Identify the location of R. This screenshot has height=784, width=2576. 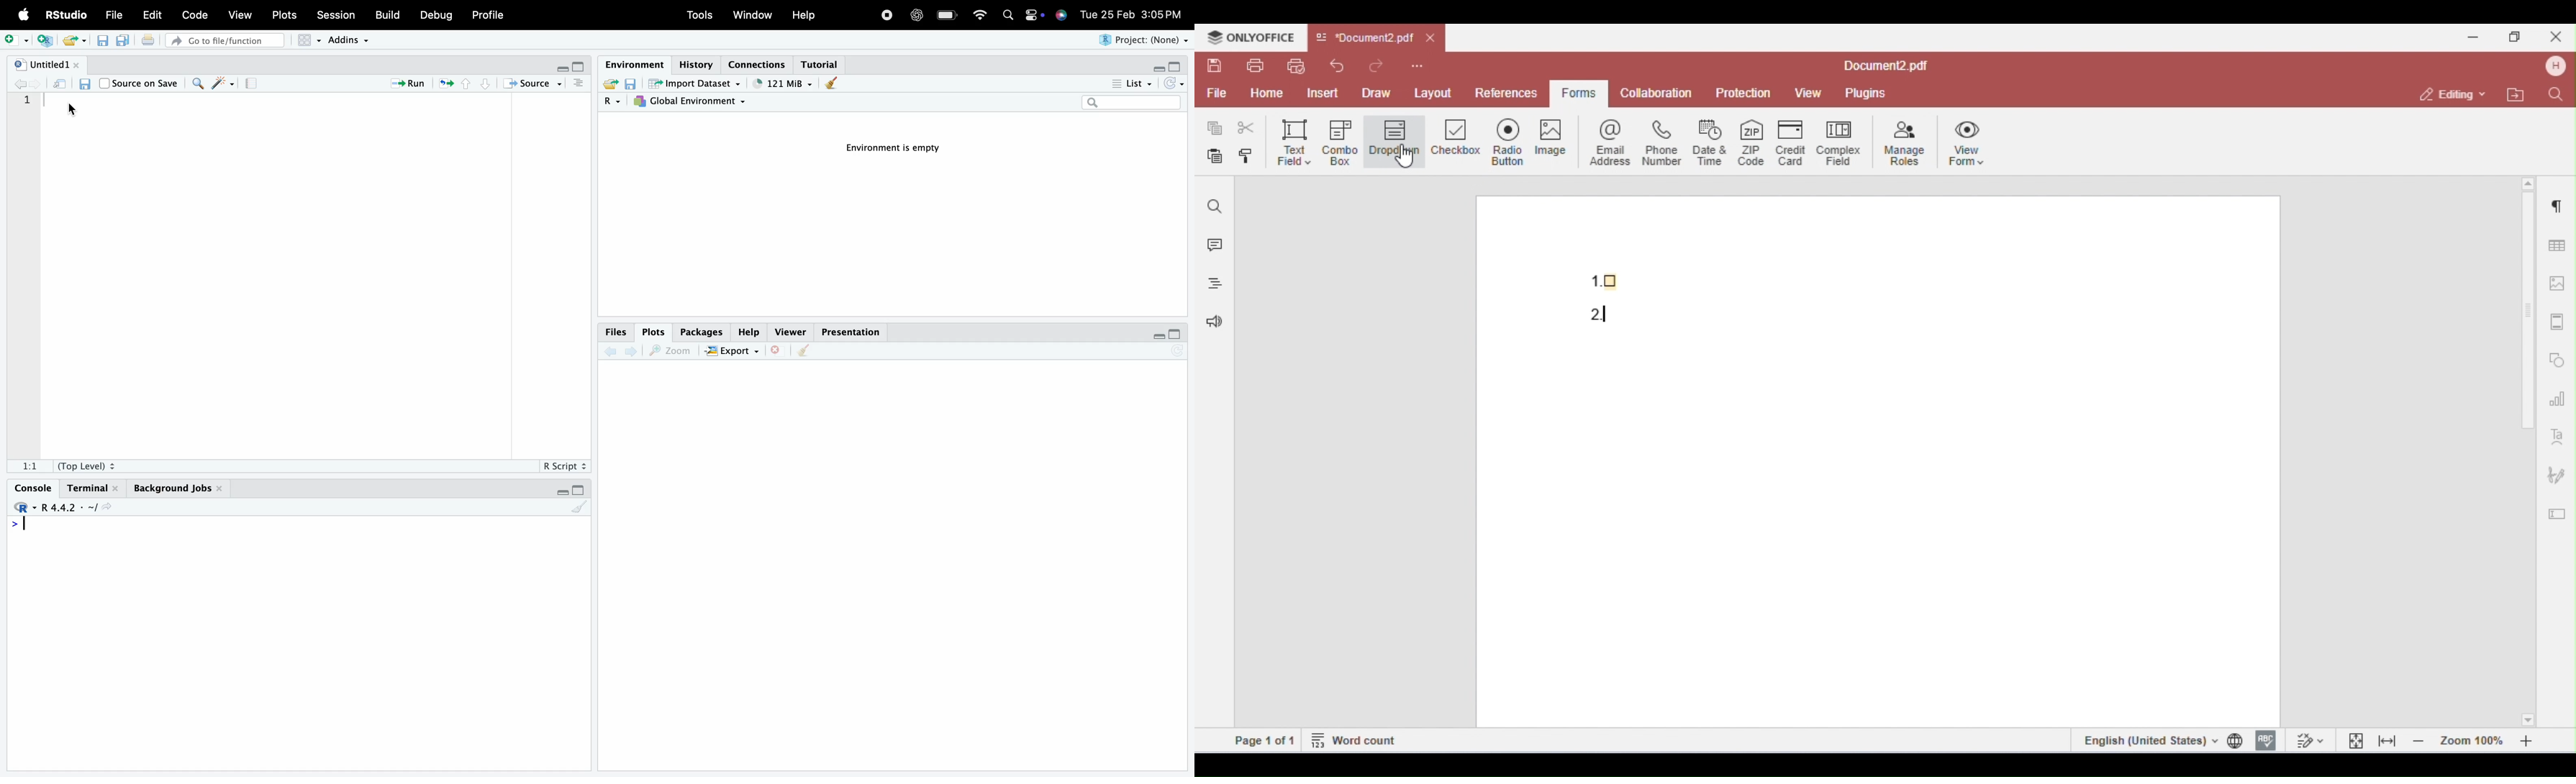
(614, 102).